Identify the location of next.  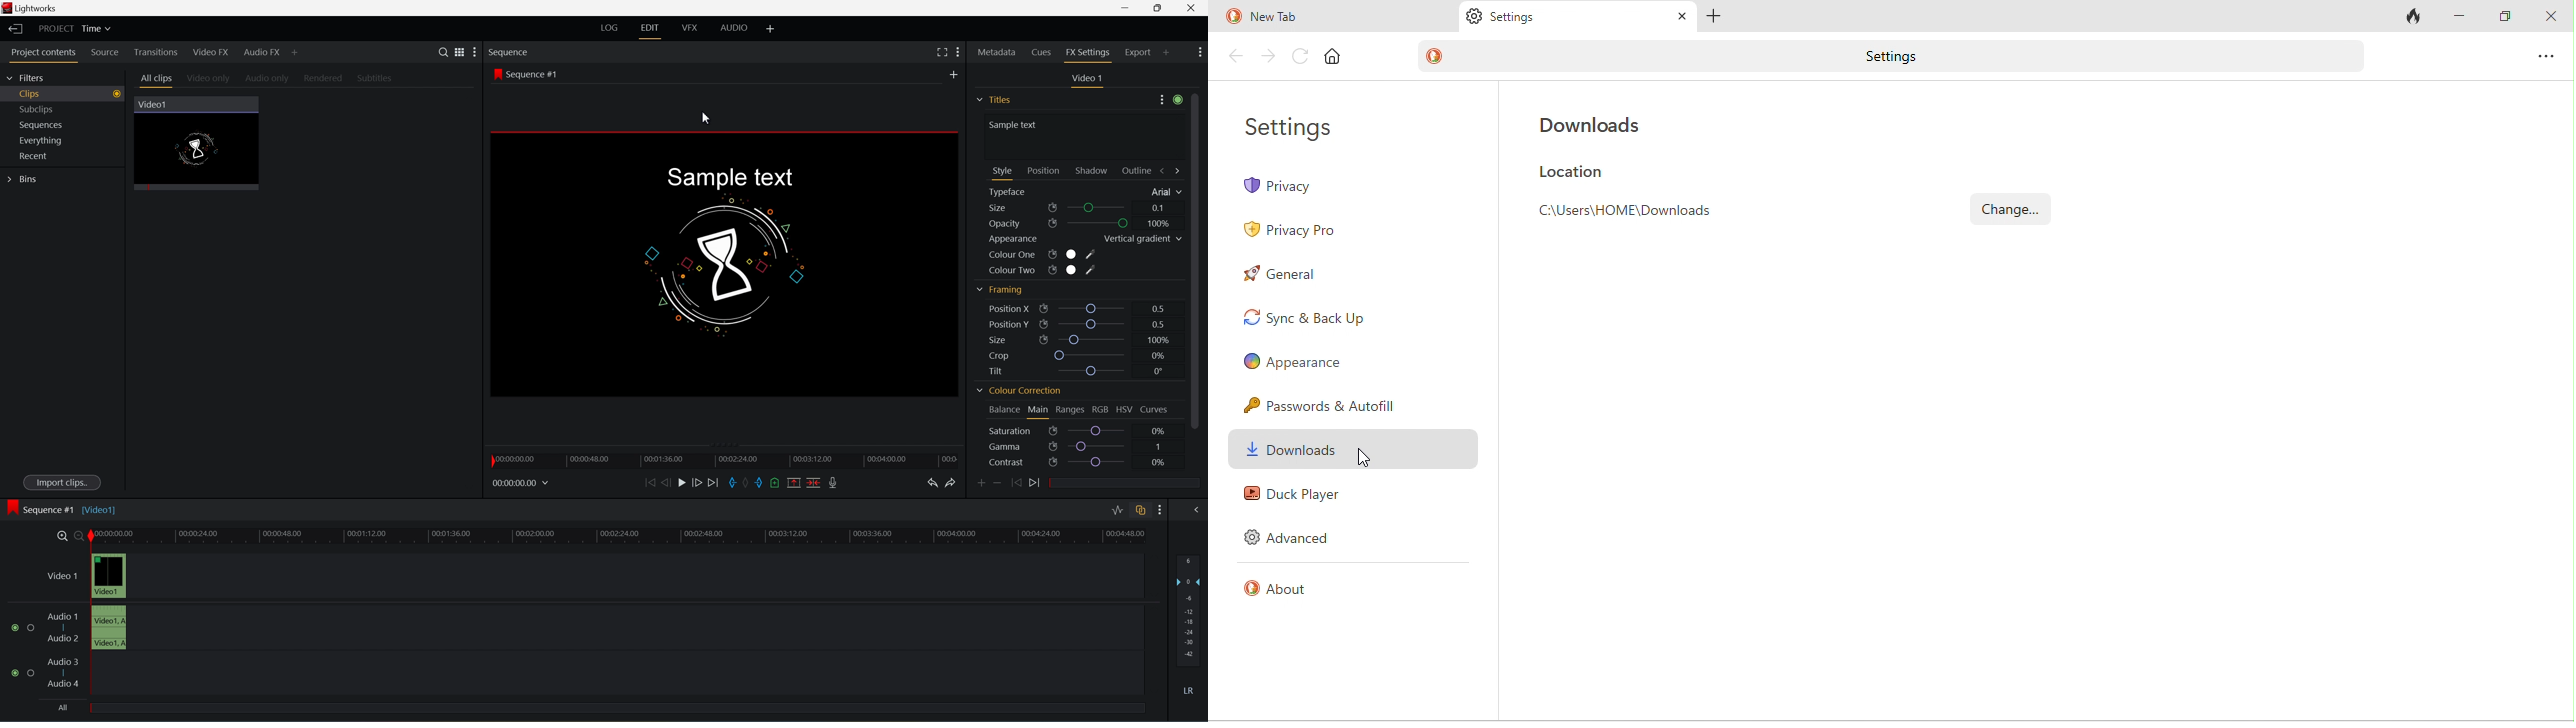
(1038, 483).